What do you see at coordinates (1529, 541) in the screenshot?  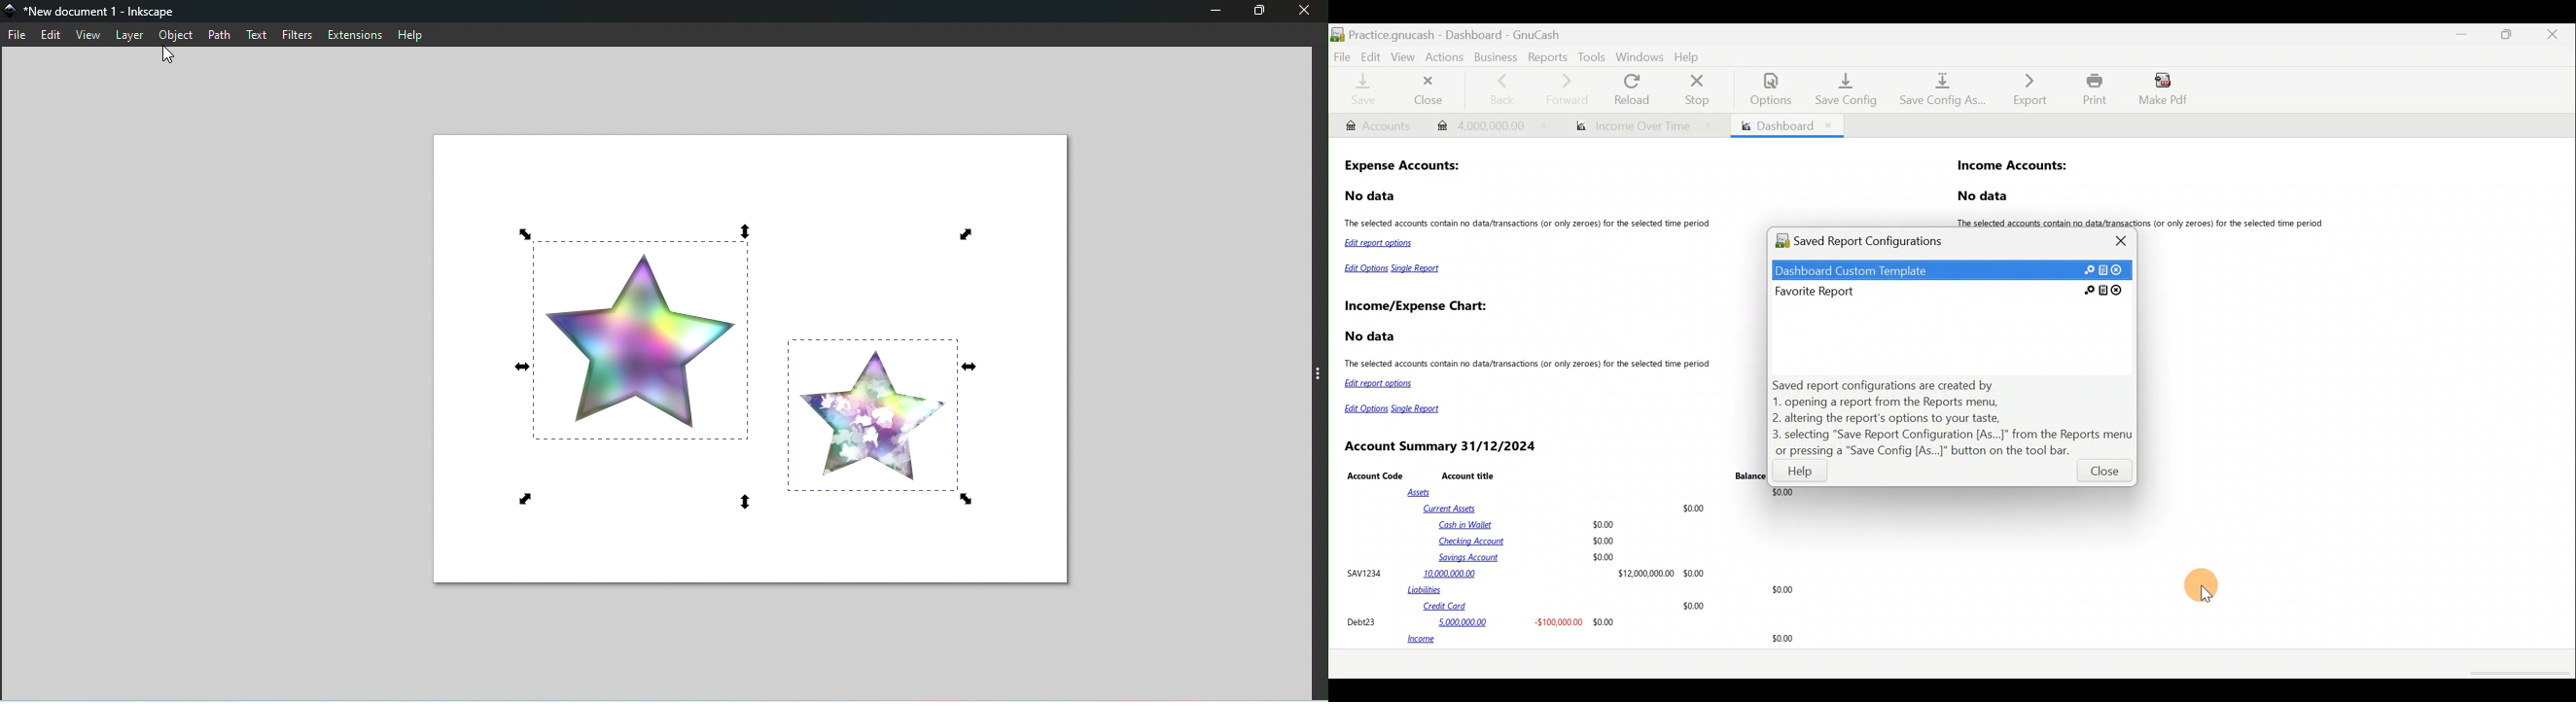 I see `Cash in Wallet $0.00
Checking Account $0.00
Savings Account $0.00` at bounding box center [1529, 541].